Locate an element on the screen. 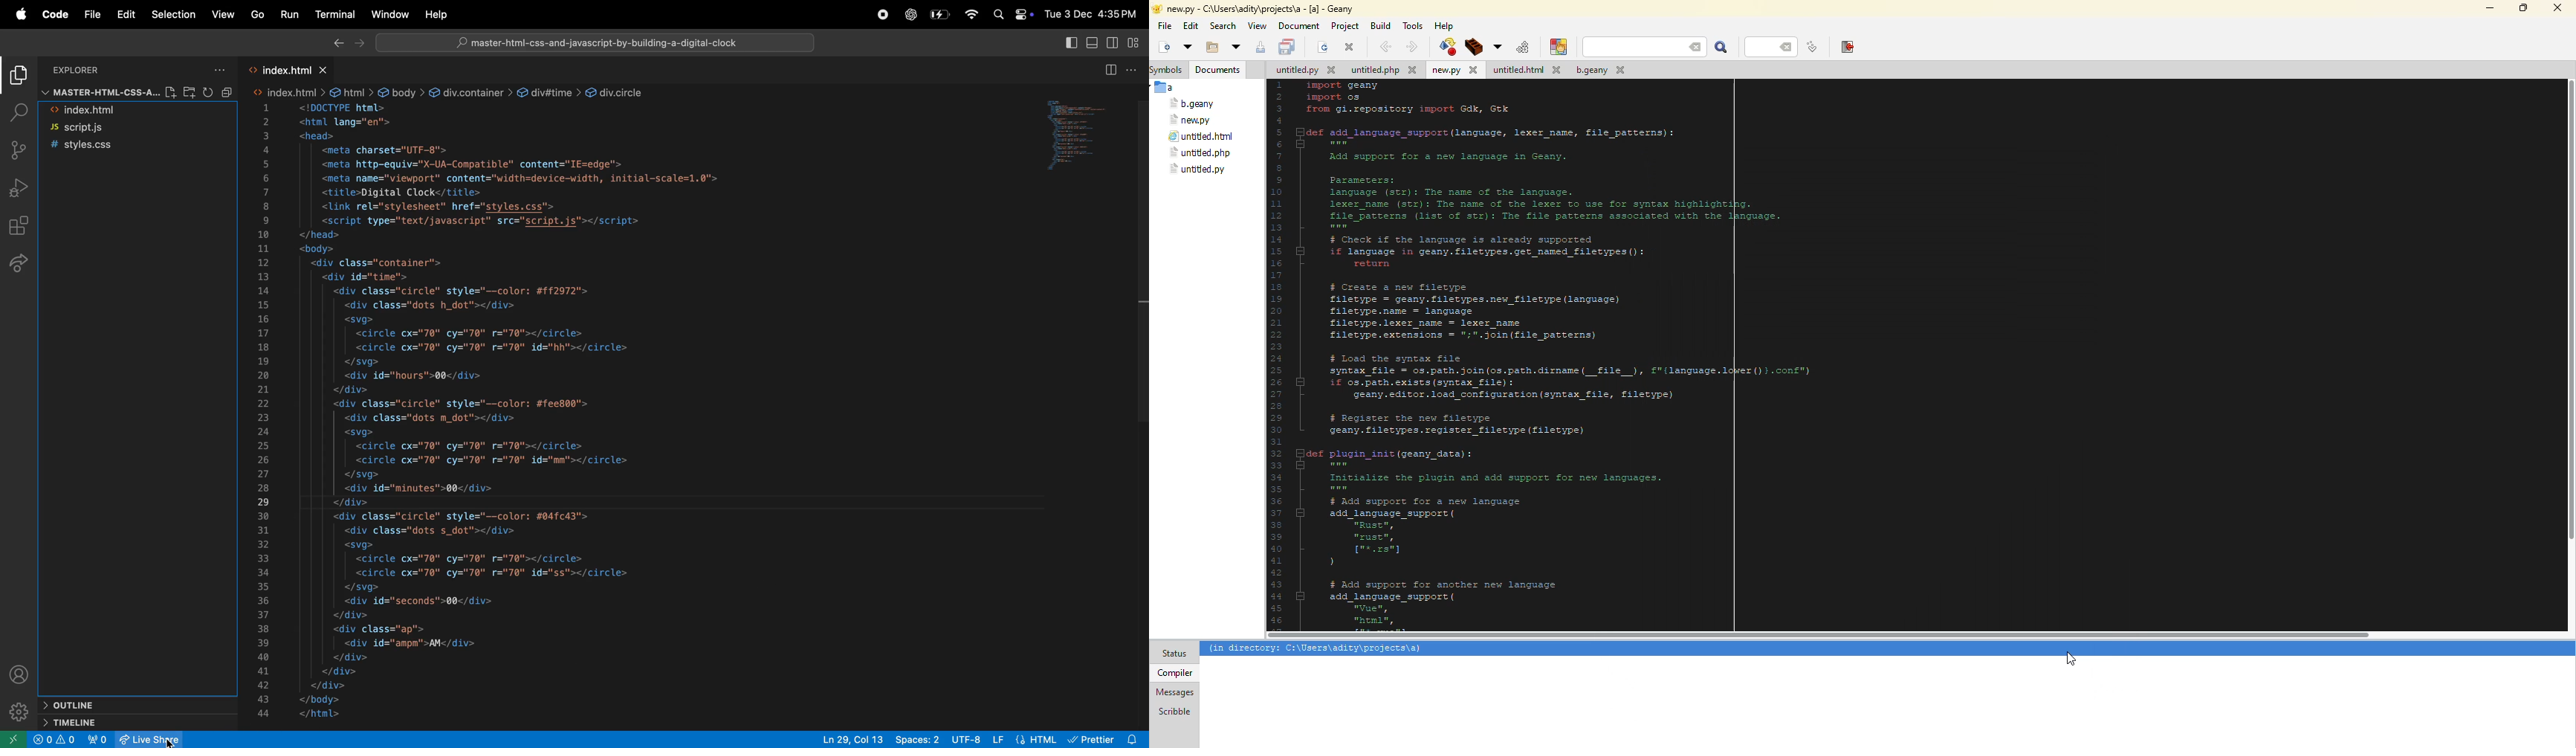 This screenshot has height=756, width=2576. index.html is located at coordinates (284, 67).